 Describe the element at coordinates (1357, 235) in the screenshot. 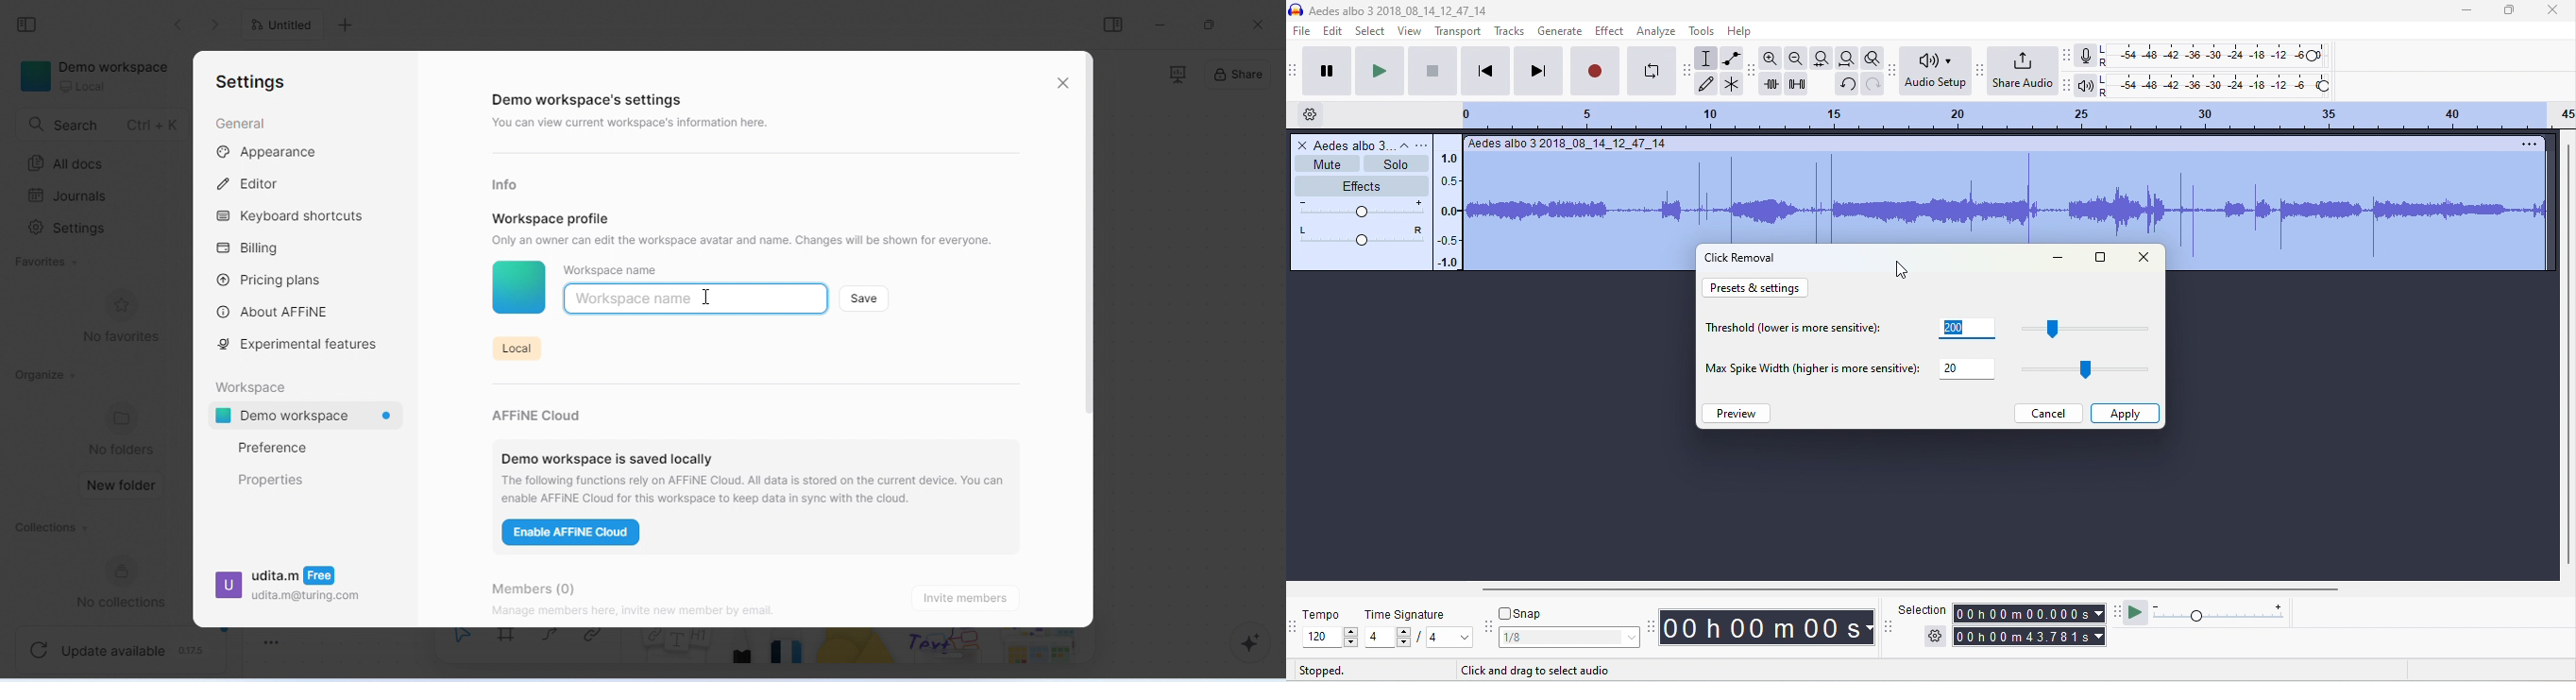

I see `pan` at that location.